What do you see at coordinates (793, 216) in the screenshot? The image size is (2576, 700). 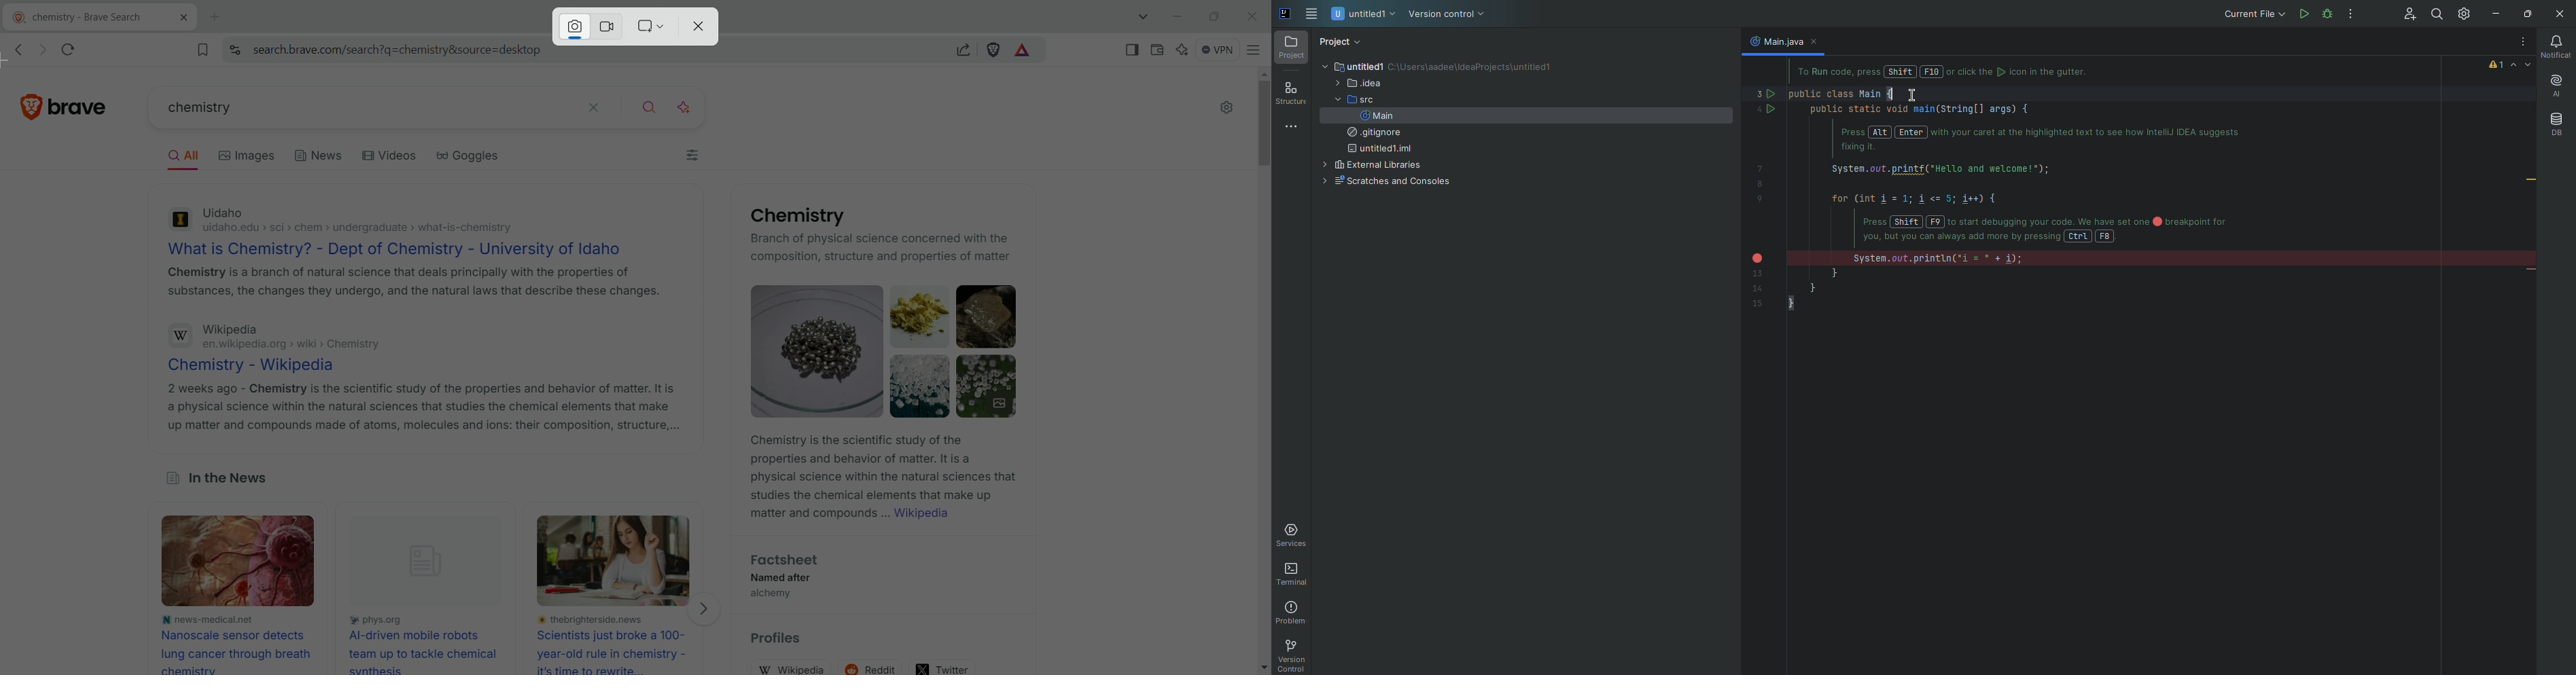 I see `Chemistry` at bounding box center [793, 216].